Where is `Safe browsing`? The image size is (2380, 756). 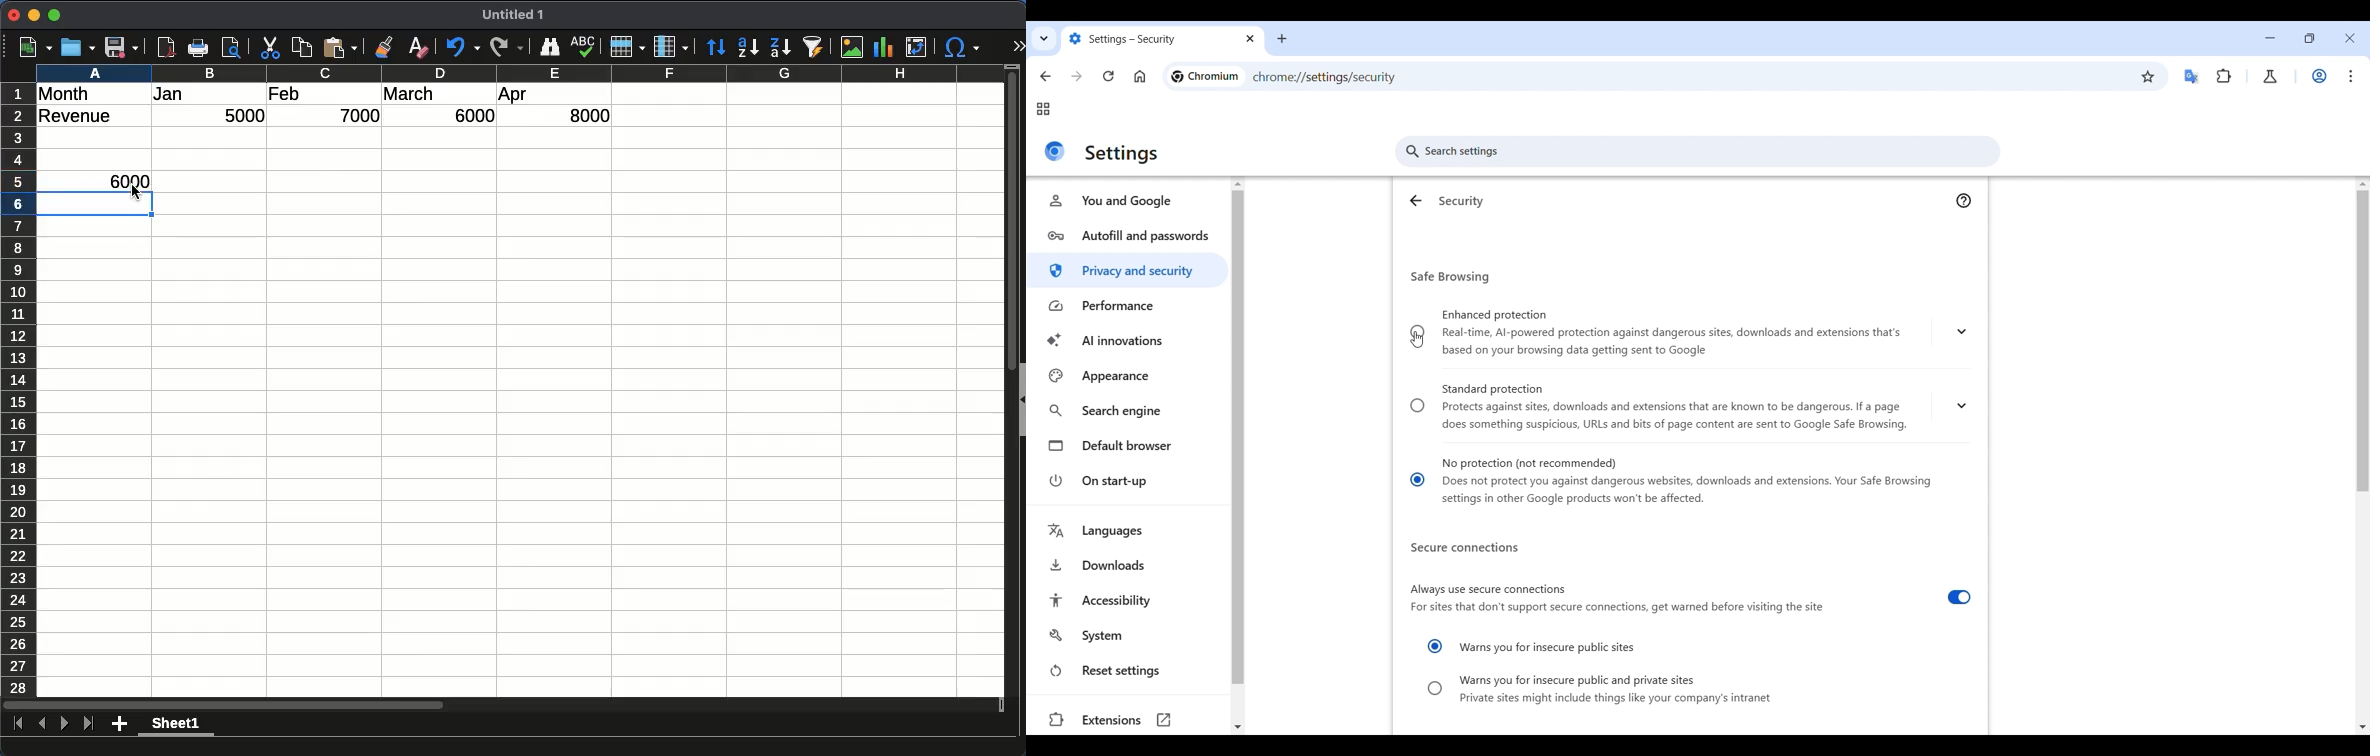
Safe browsing is located at coordinates (1450, 276).